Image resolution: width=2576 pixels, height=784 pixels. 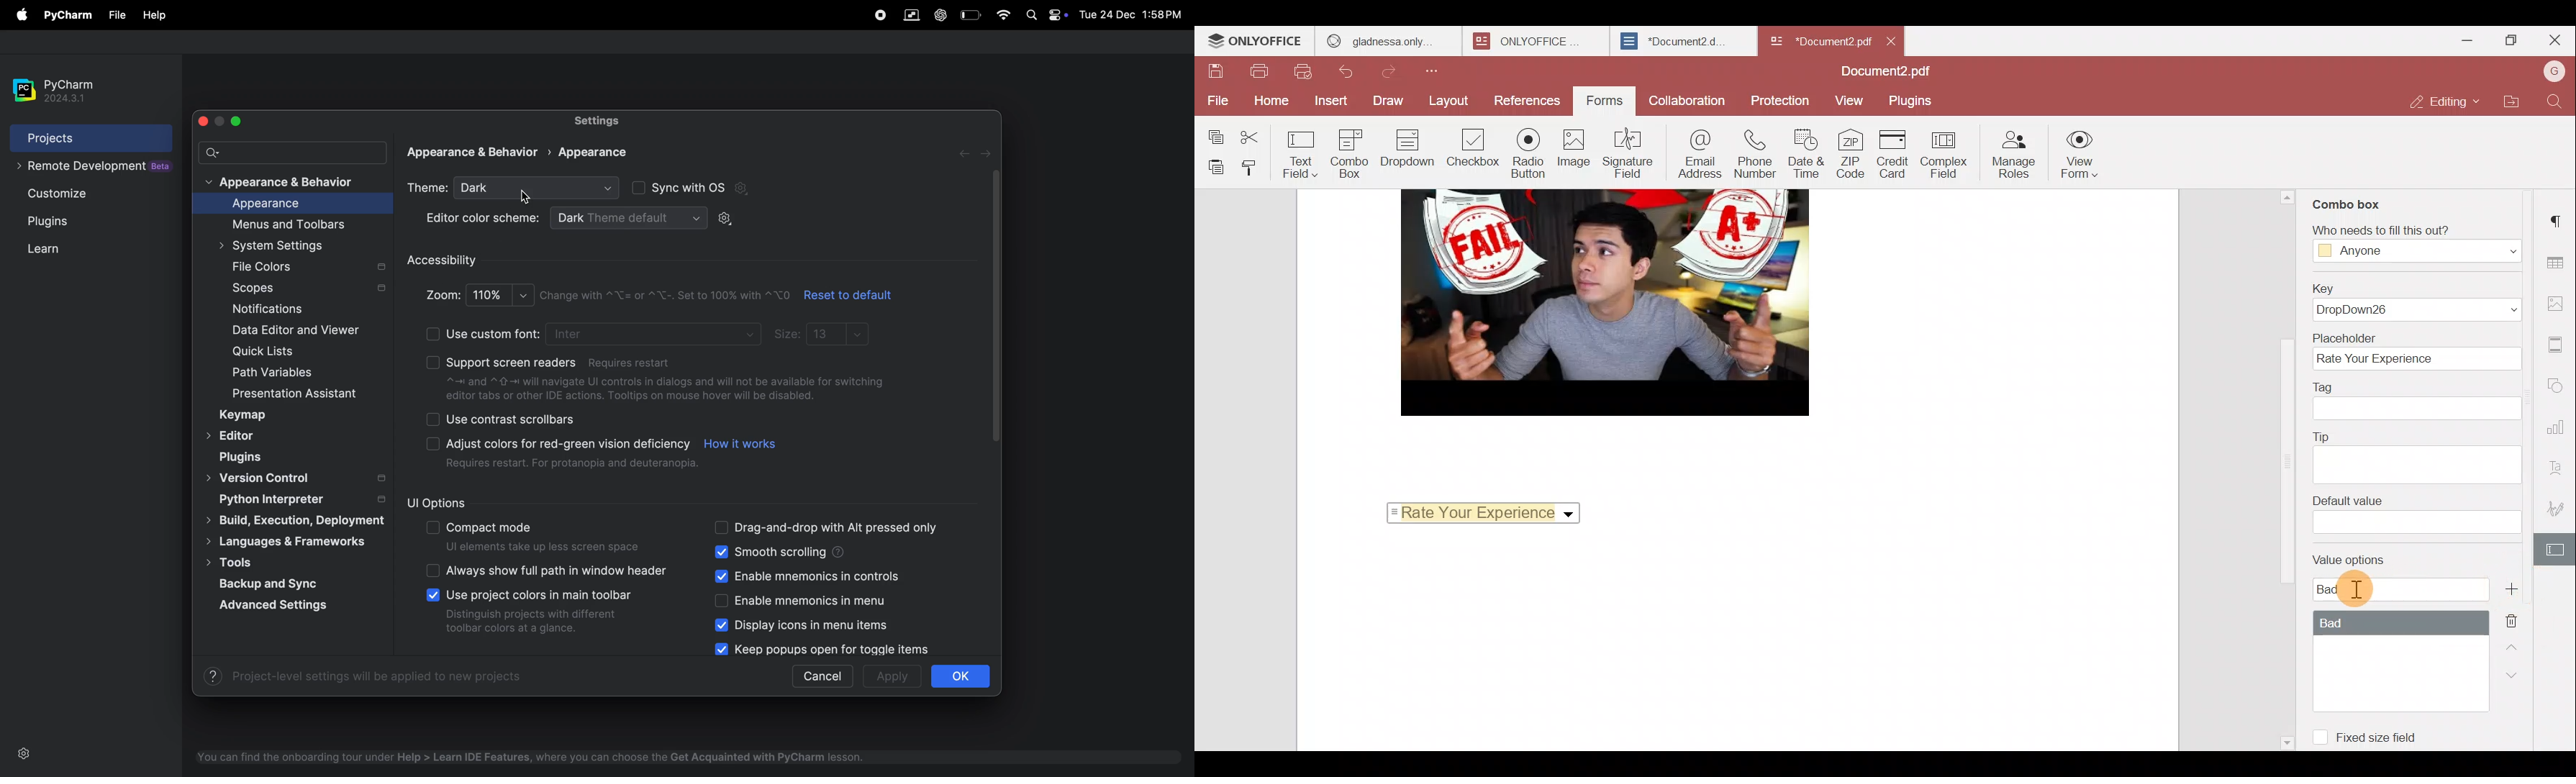 I want to click on Paste, so click(x=1213, y=167).